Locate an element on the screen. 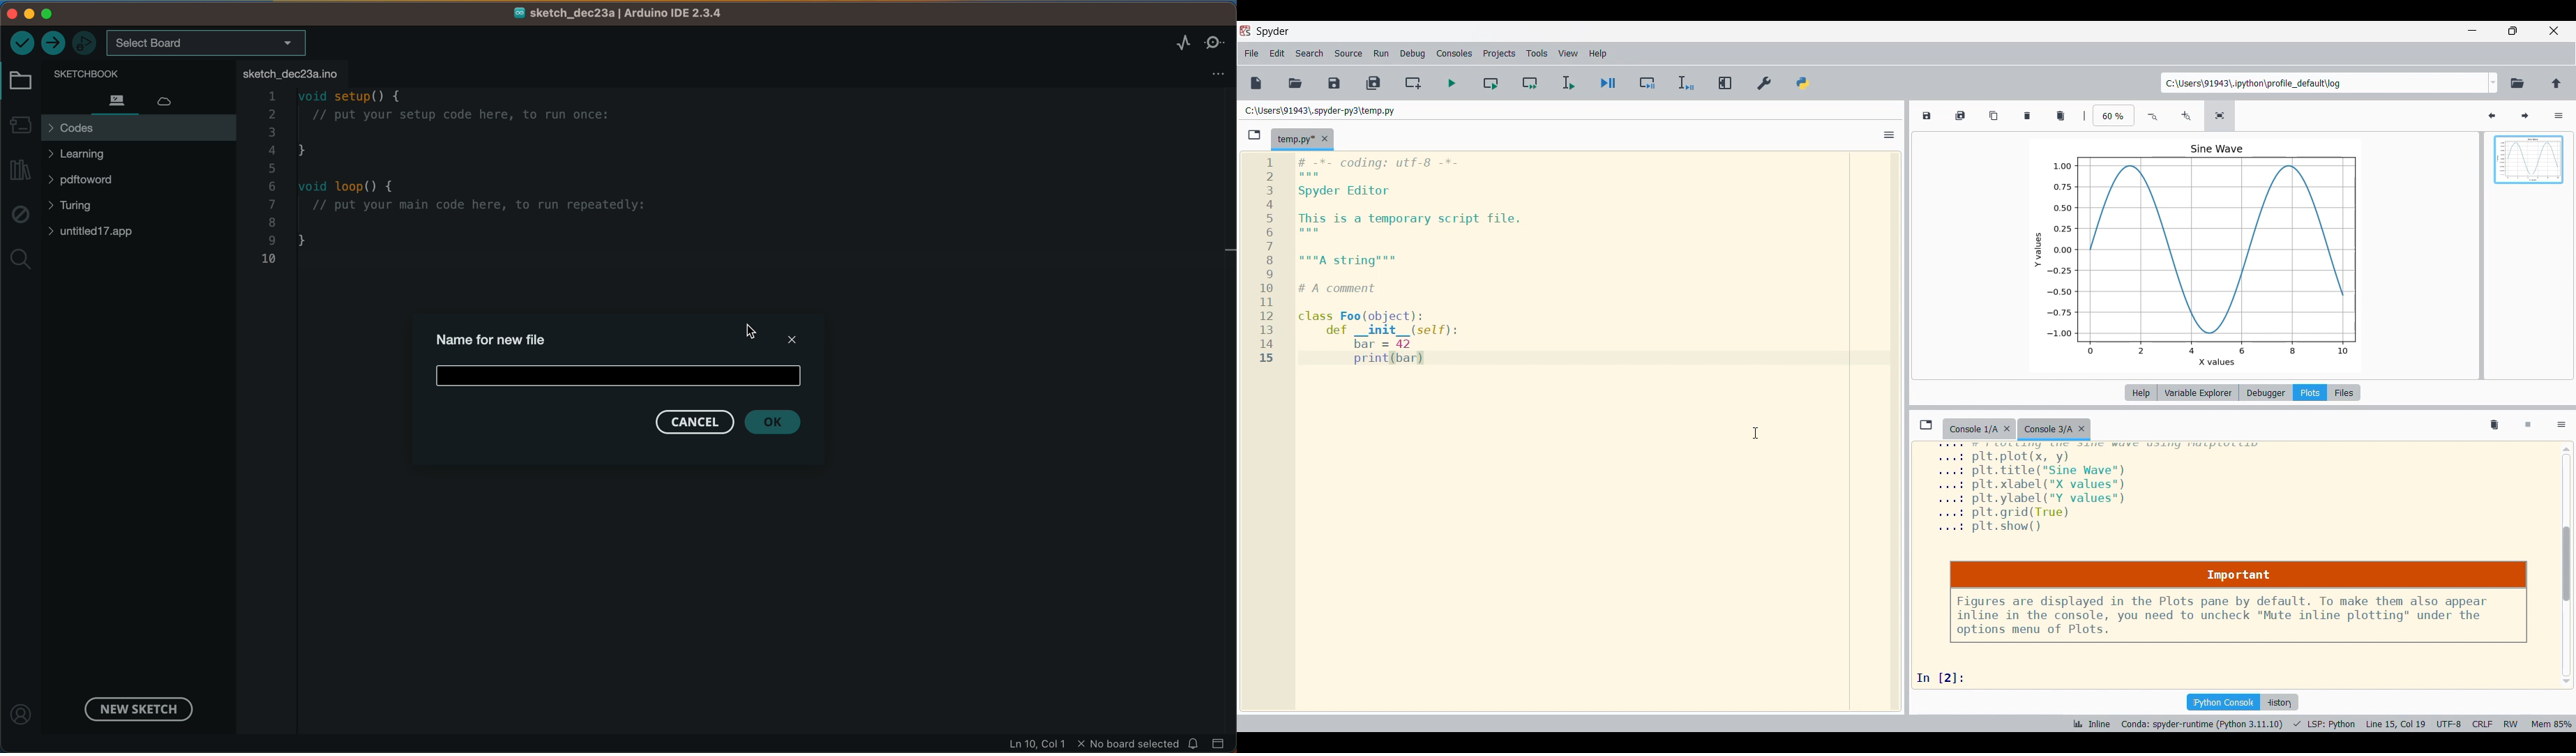 This screenshot has height=756, width=2576. input is located at coordinates (1946, 677).